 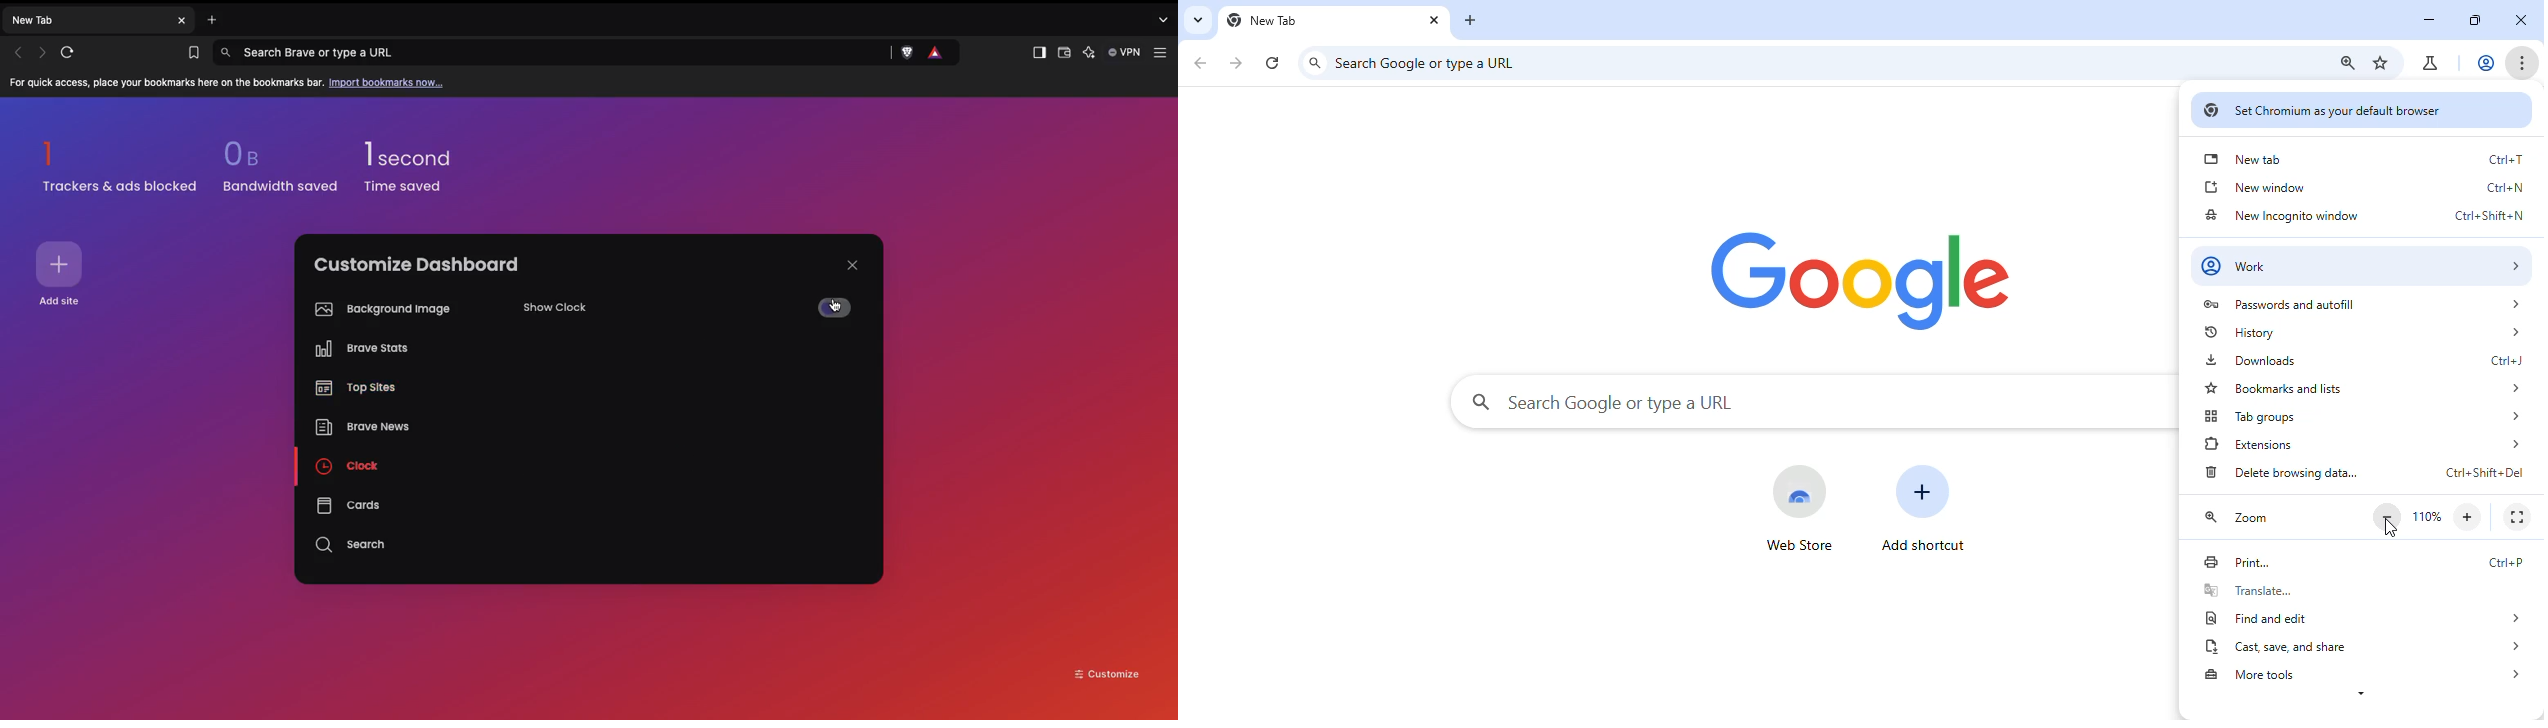 I want to click on tab groups, so click(x=2363, y=418).